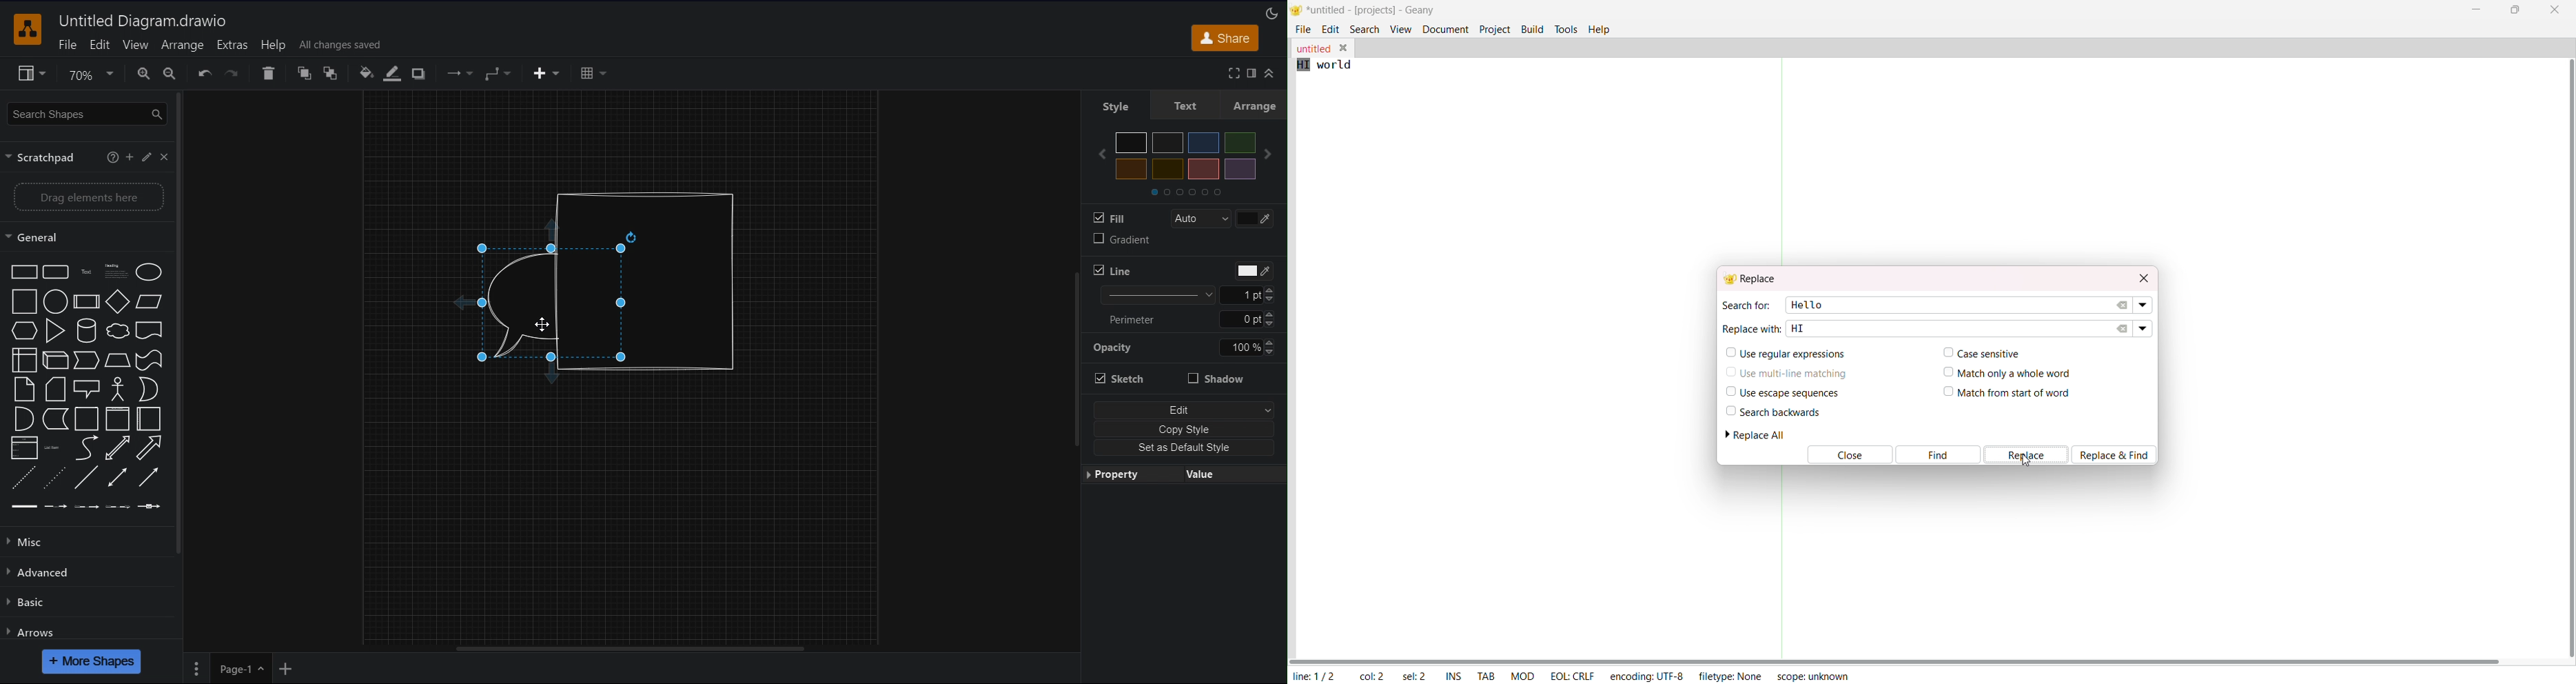 This screenshot has width=2576, height=700. What do you see at coordinates (143, 21) in the screenshot?
I see `Untitled Diagram.drawio` at bounding box center [143, 21].